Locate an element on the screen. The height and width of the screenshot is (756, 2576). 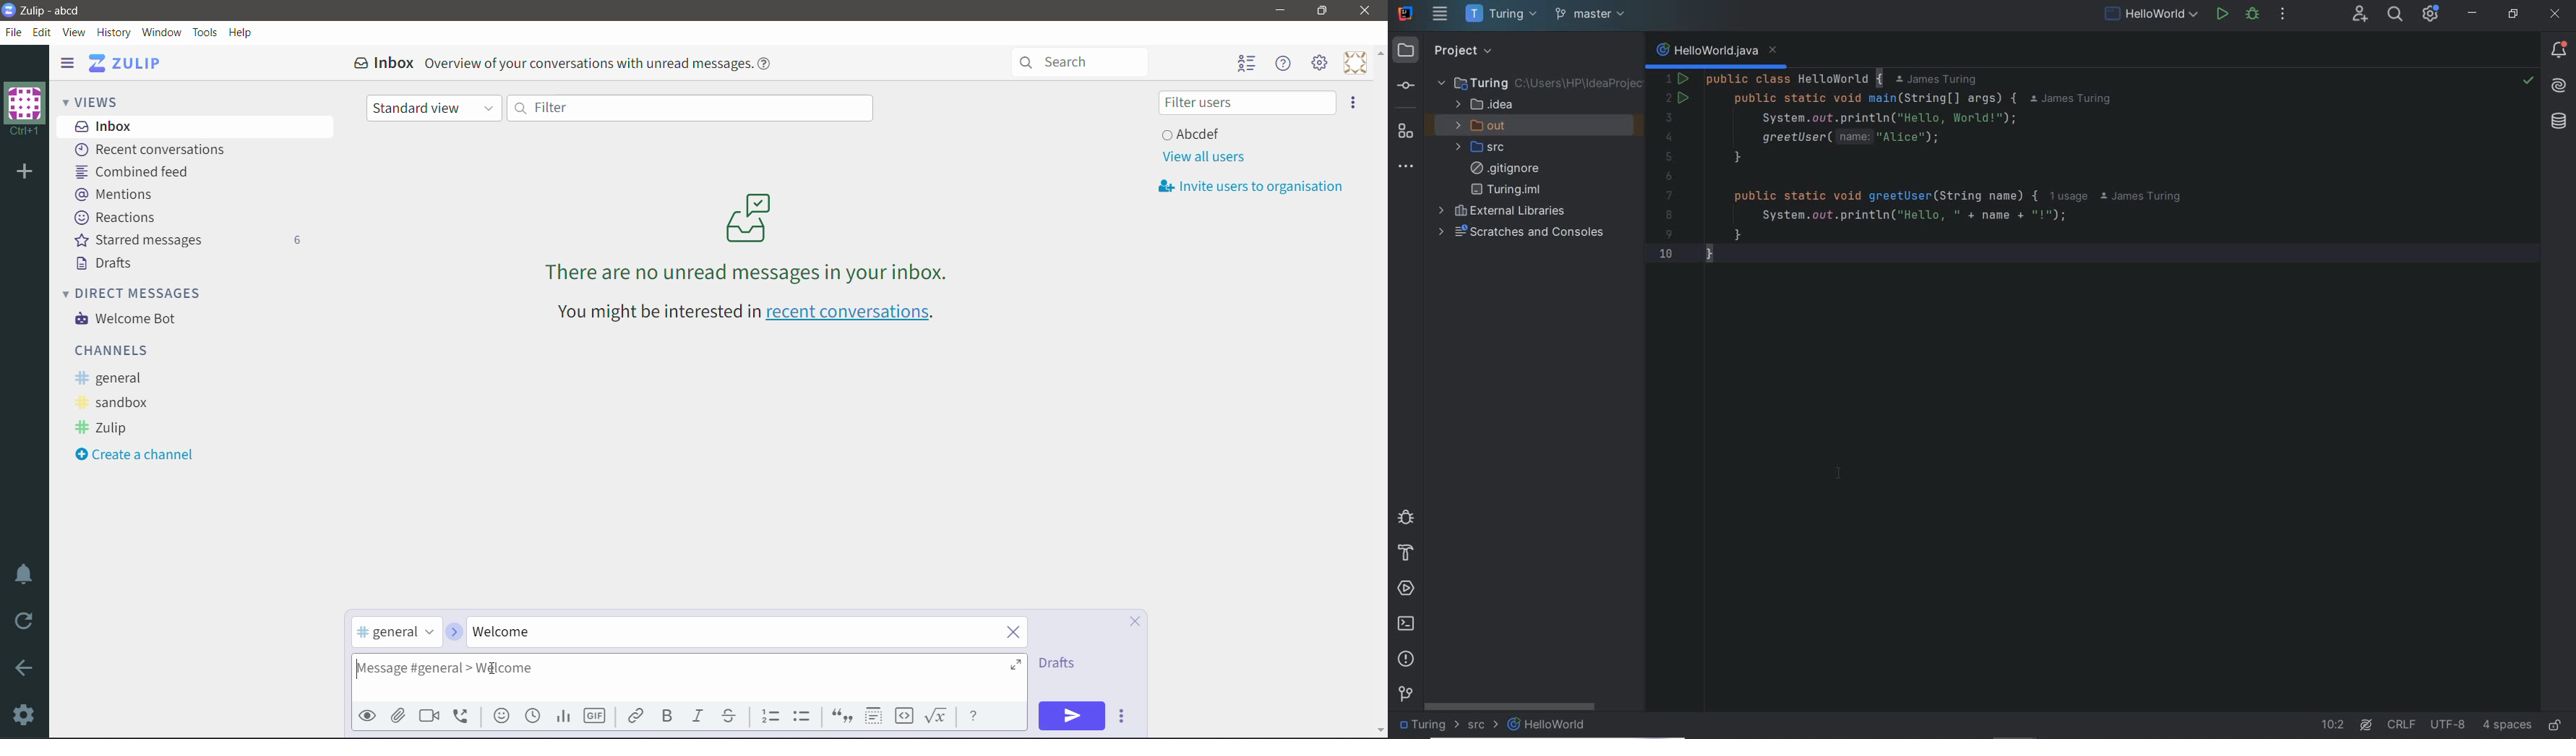
EDIT OR READ ONLY is located at coordinates (2557, 718).